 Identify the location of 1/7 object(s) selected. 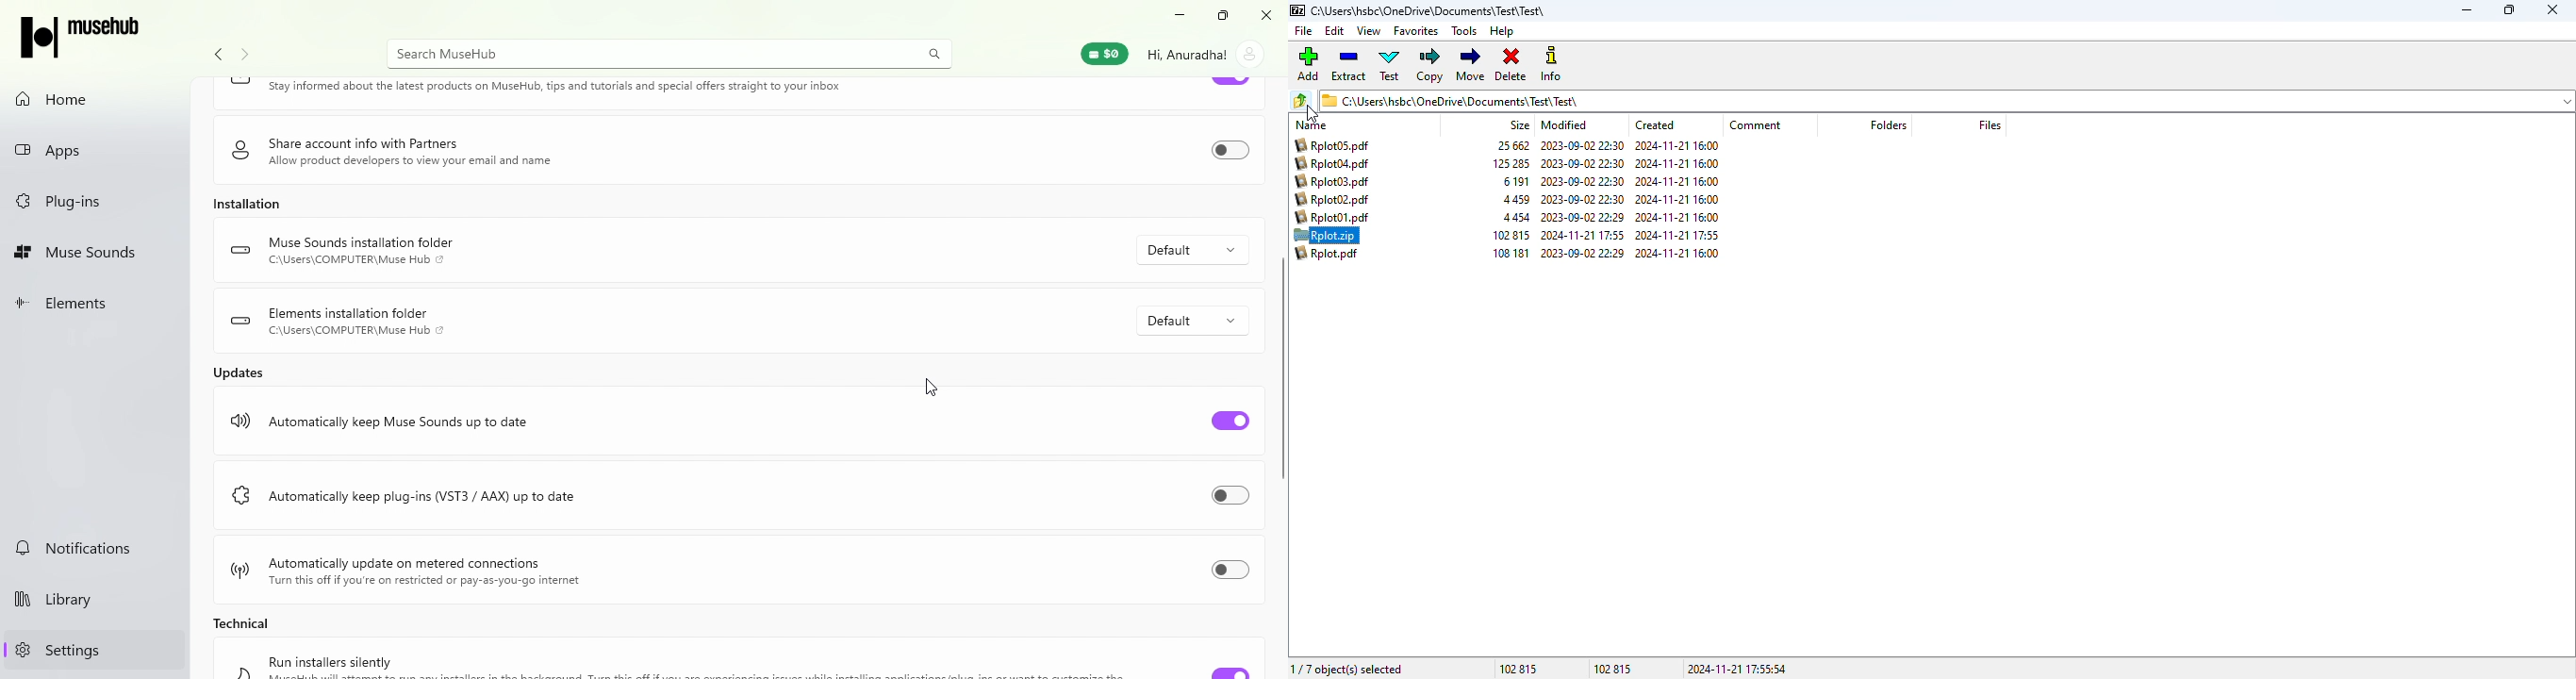
(1347, 670).